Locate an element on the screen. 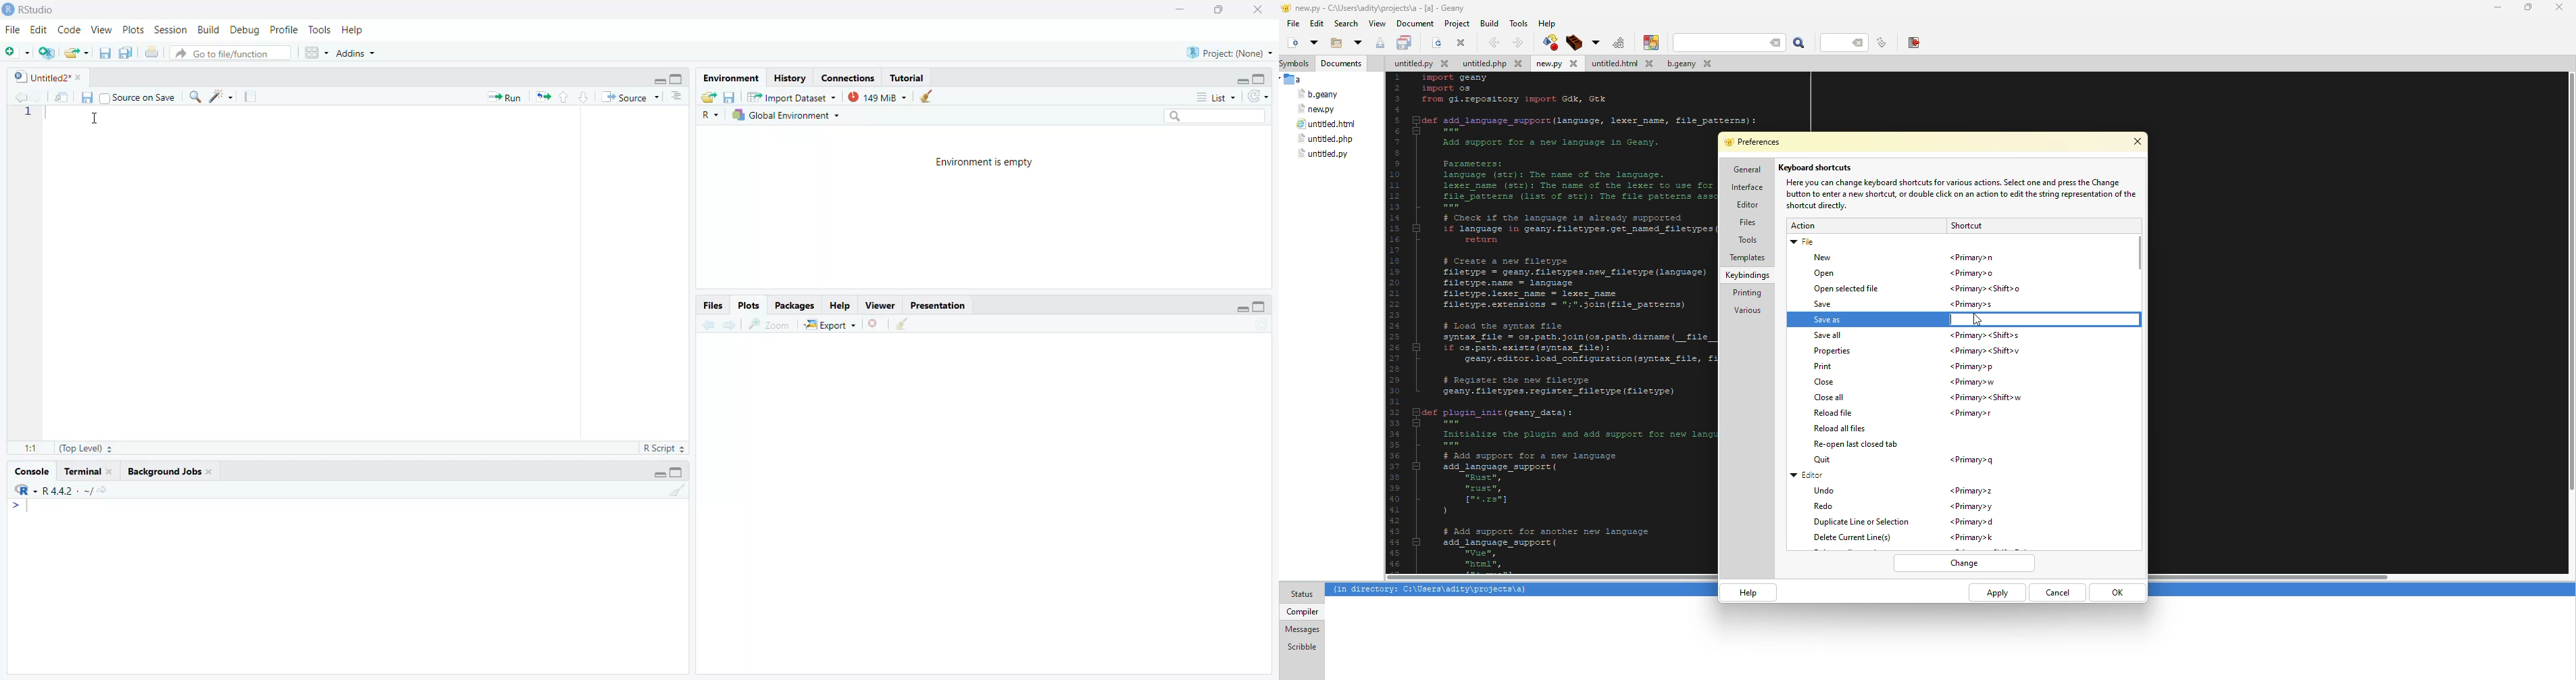  Go forward to the next source location (Ctrl + F10) is located at coordinates (730, 325).